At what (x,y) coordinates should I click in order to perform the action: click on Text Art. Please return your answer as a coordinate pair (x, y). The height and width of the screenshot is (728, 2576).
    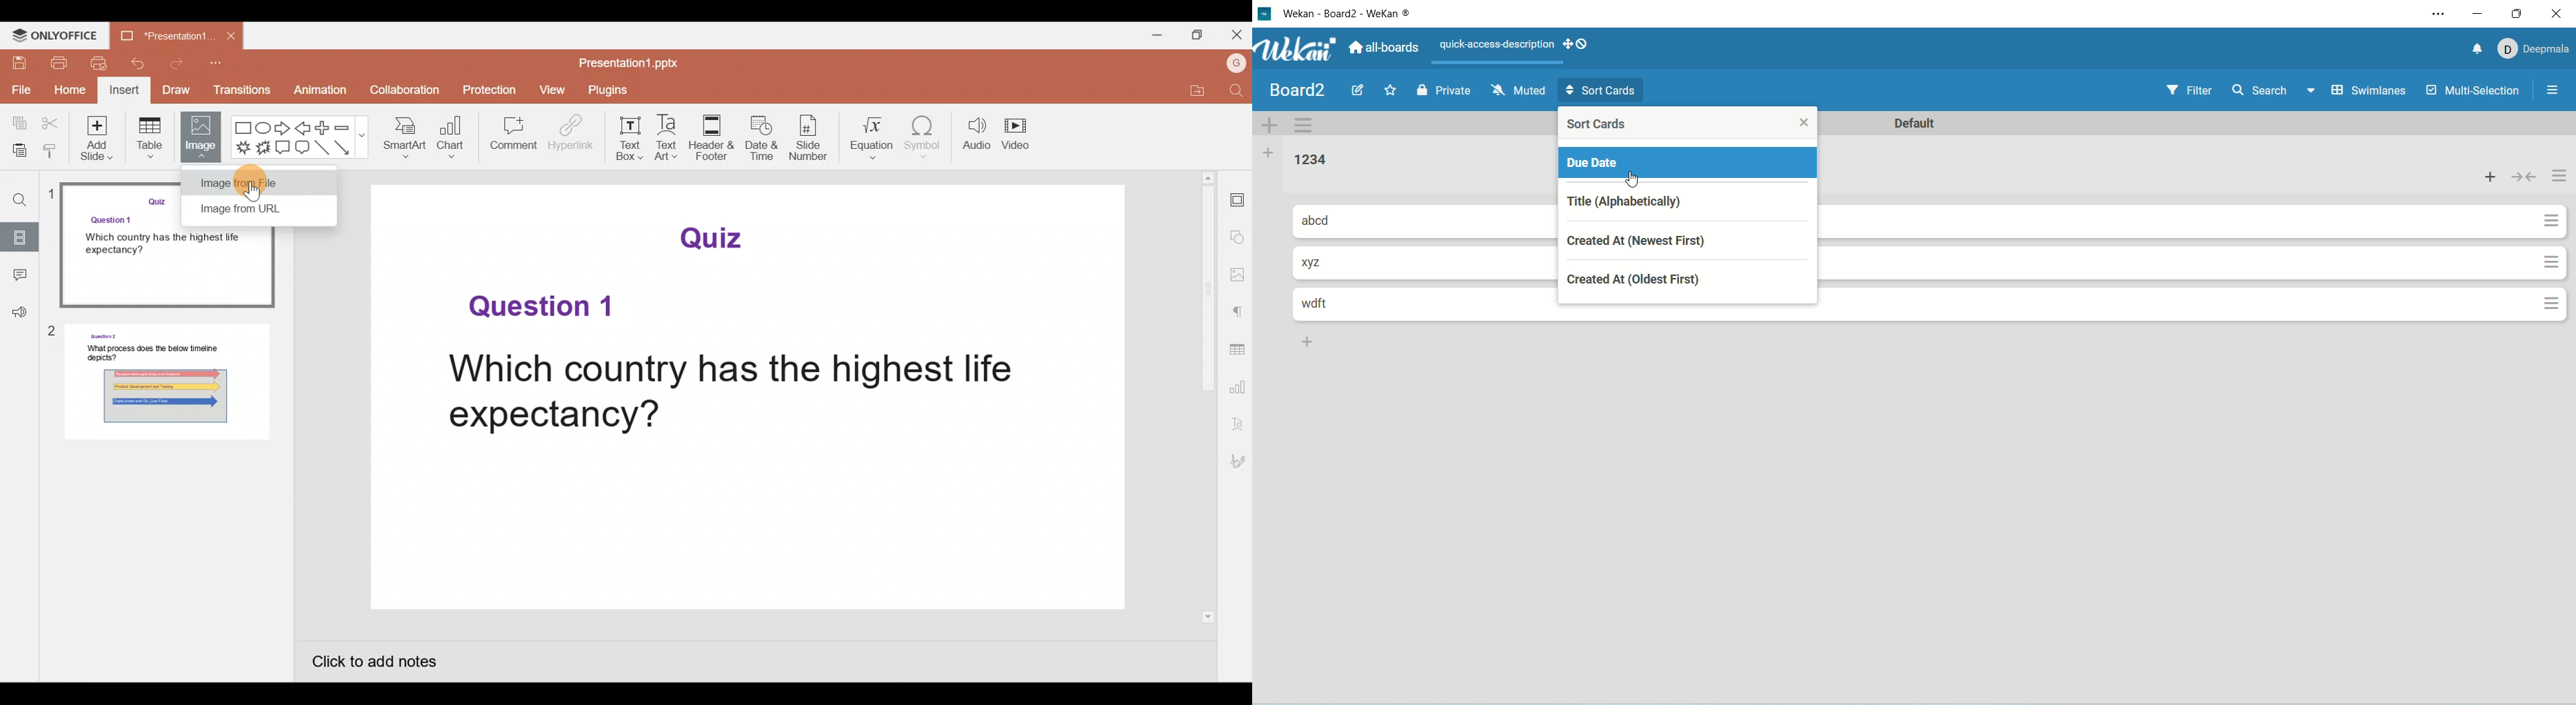
    Looking at the image, I should click on (668, 138).